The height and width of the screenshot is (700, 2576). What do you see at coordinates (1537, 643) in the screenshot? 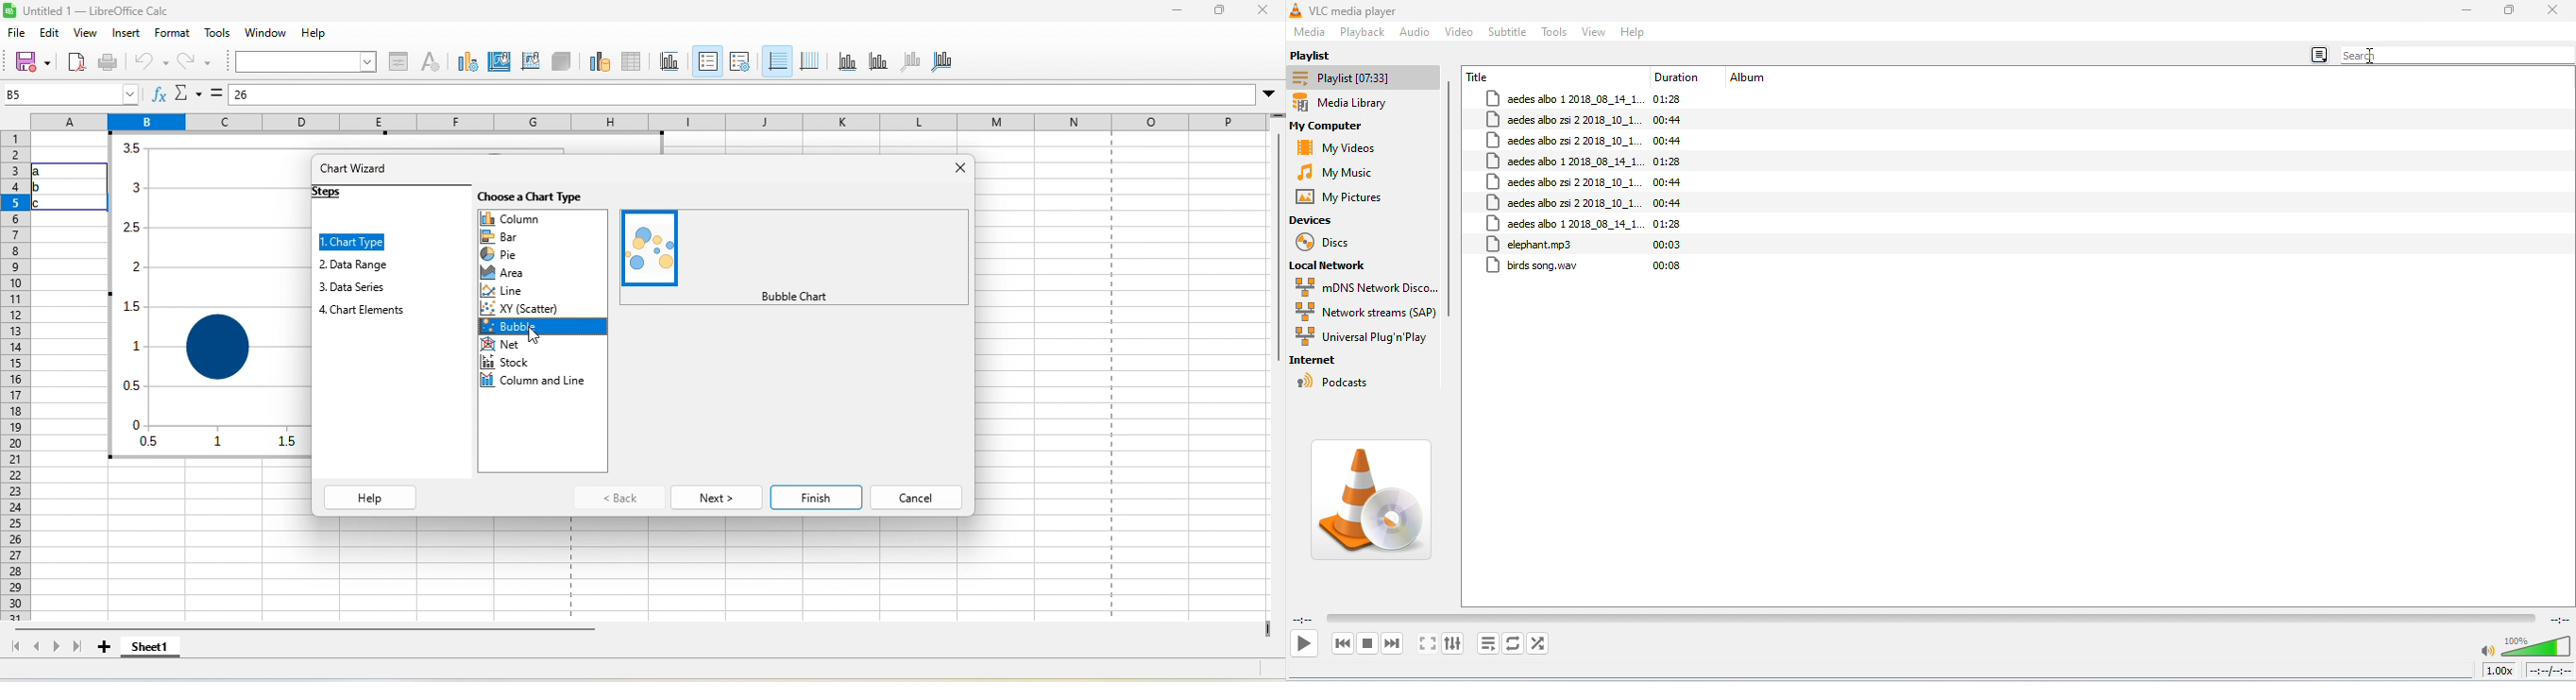
I see `random` at bounding box center [1537, 643].